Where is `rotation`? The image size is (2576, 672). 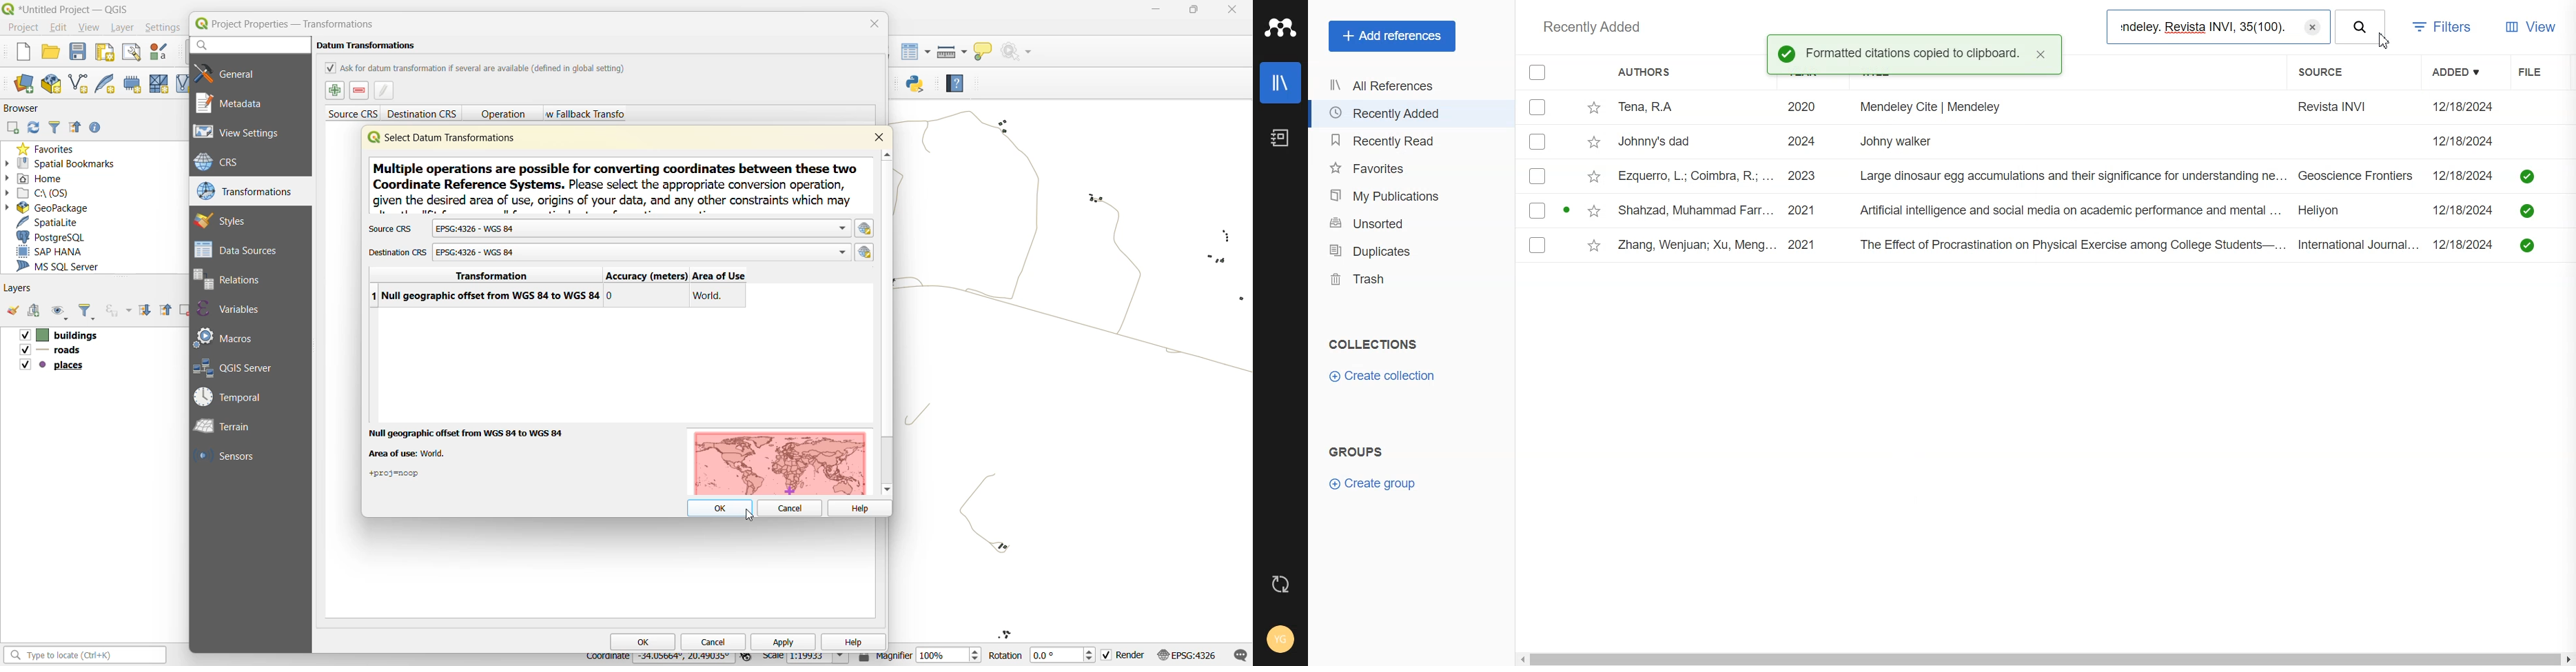
rotation is located at coordinates (1042, 655).